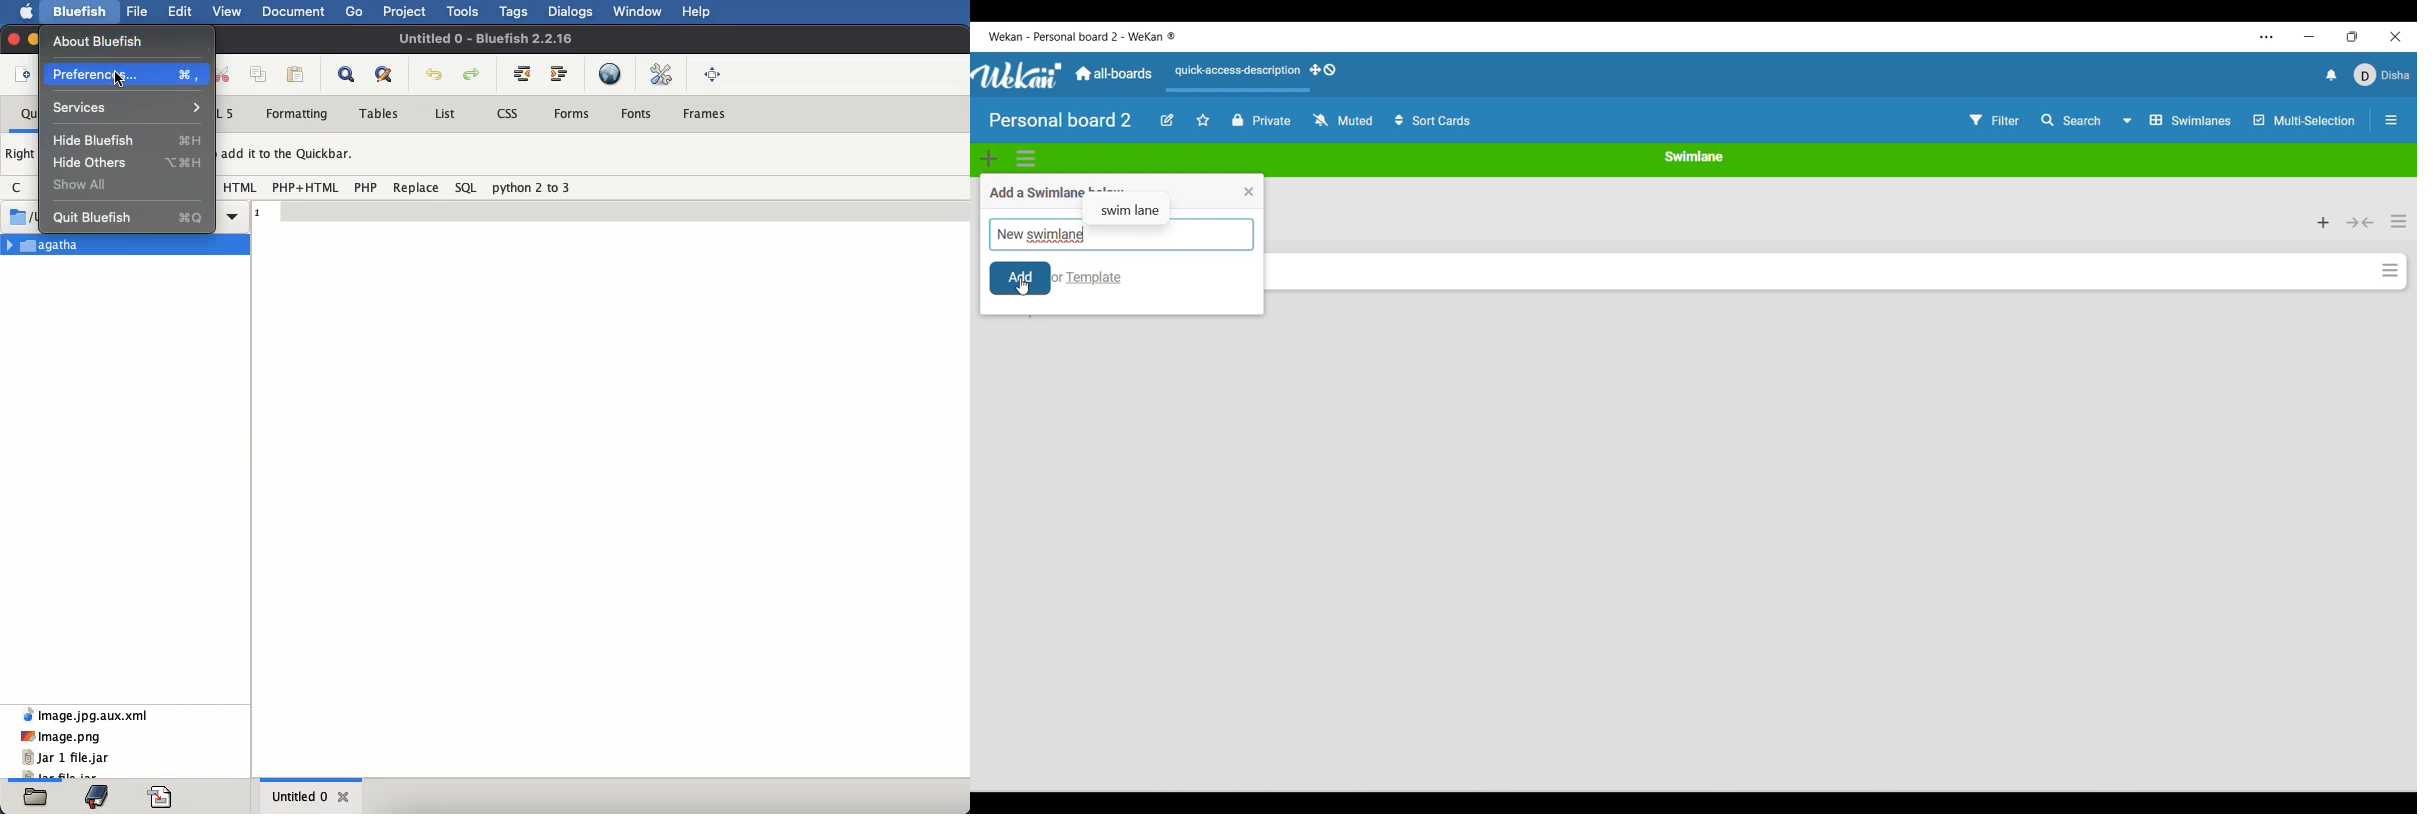  I want to click on Go to main dashboard, so click(1114, 74).